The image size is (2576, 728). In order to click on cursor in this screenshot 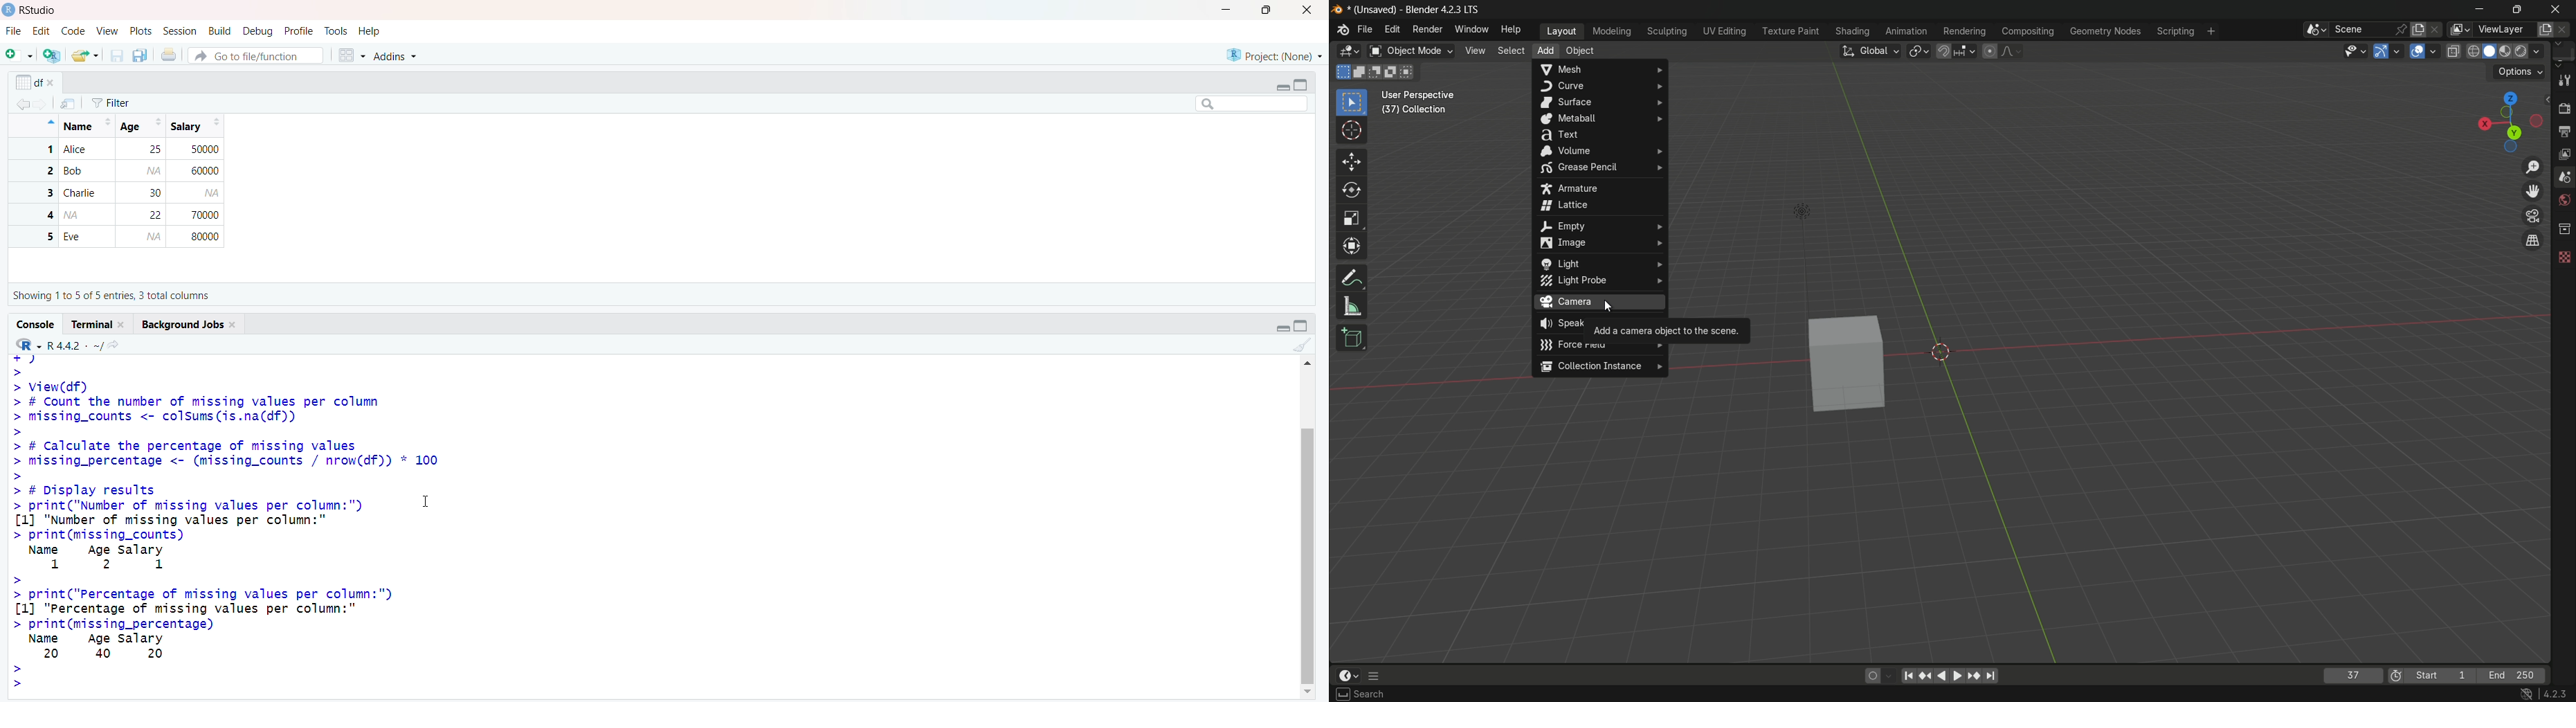, I will do `click(1605, 308)`.